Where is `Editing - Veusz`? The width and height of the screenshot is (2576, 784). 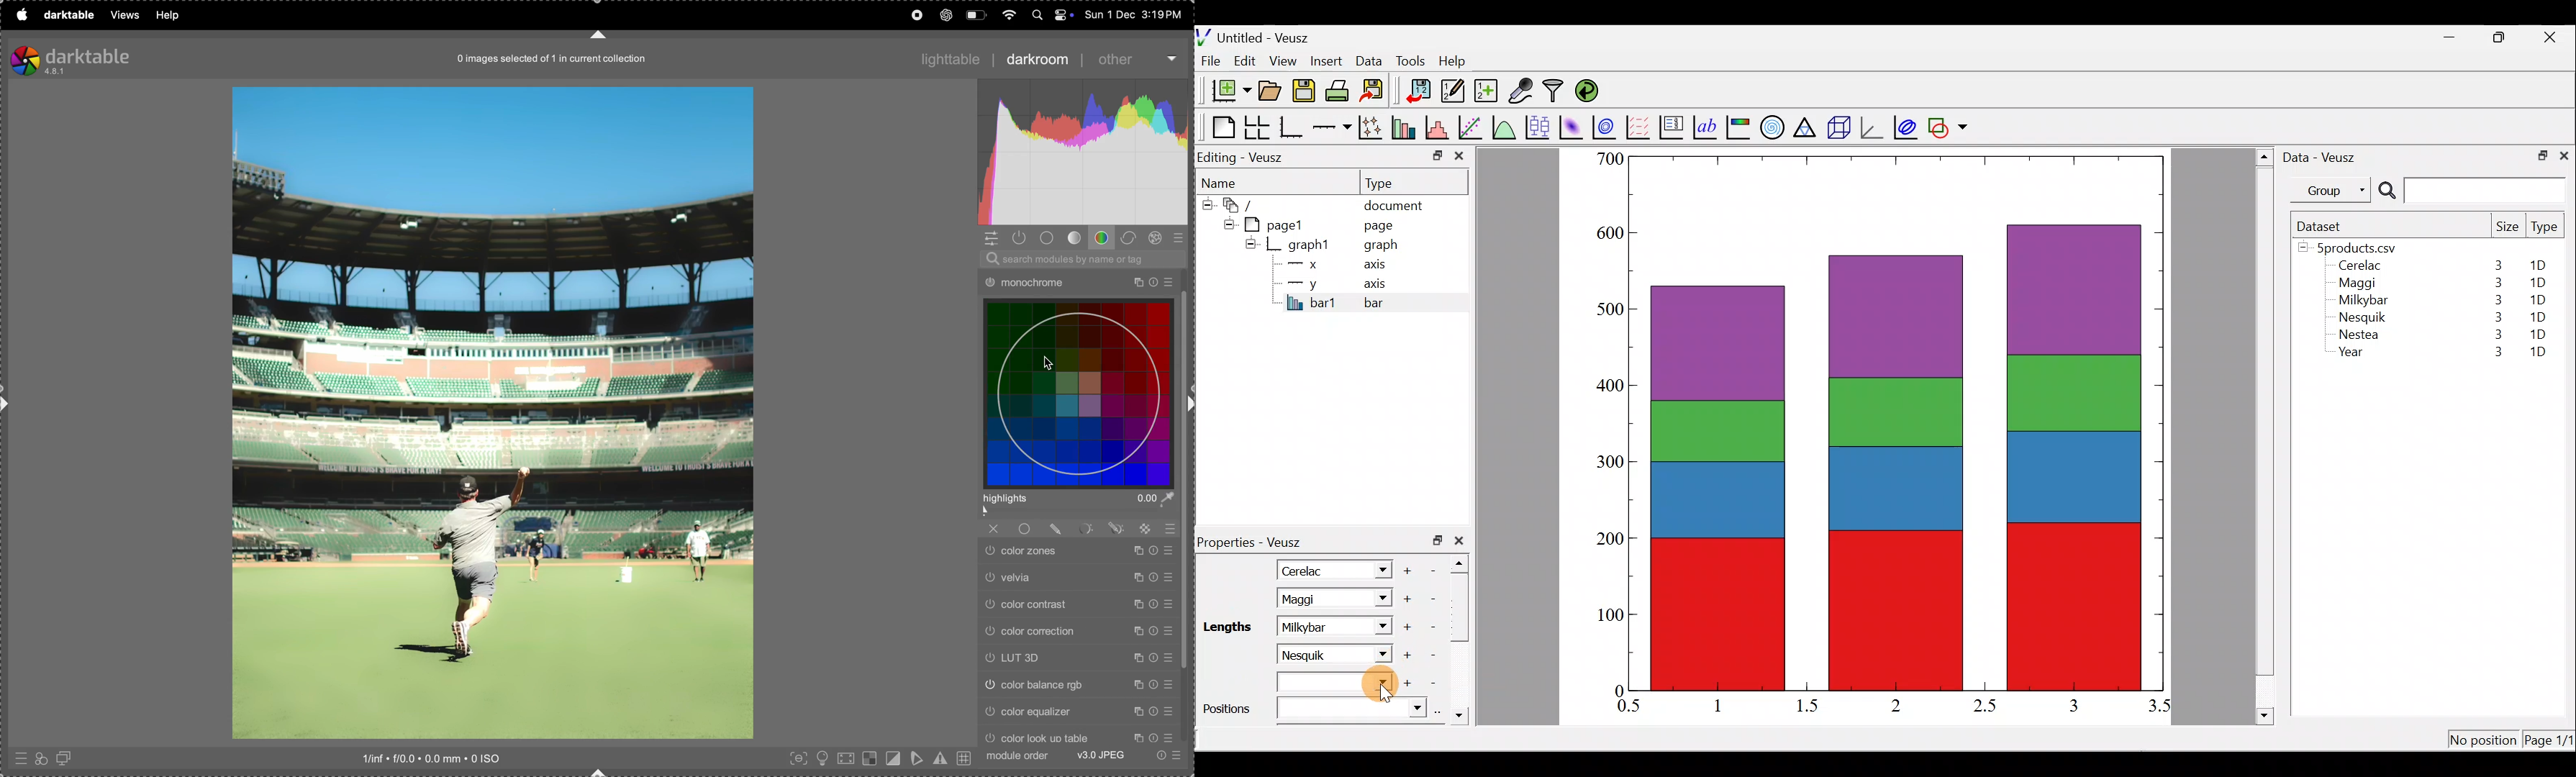 Editing - Veusz is located at coordinates (1243, 157).